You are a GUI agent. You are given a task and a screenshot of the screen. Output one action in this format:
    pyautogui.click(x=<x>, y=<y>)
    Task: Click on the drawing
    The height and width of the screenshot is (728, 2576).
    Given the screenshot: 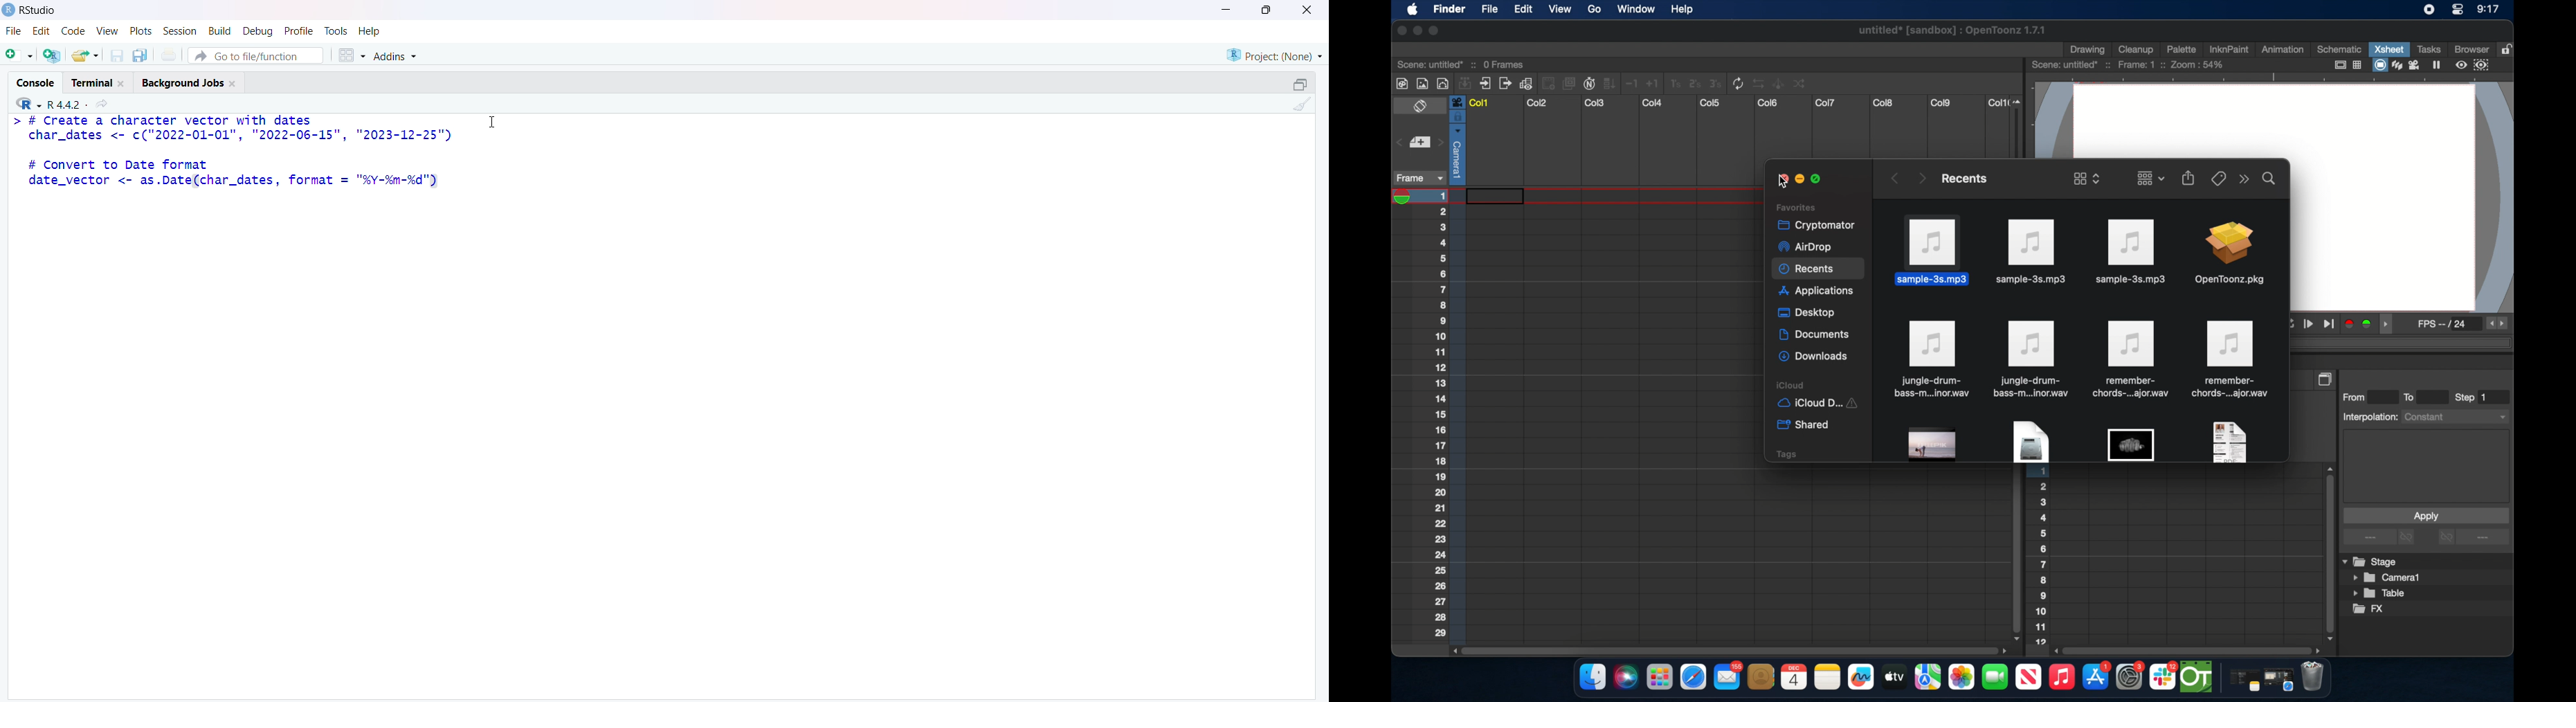 What is the action you would take?
    pyautogui.click(x=2089, y=50)
    